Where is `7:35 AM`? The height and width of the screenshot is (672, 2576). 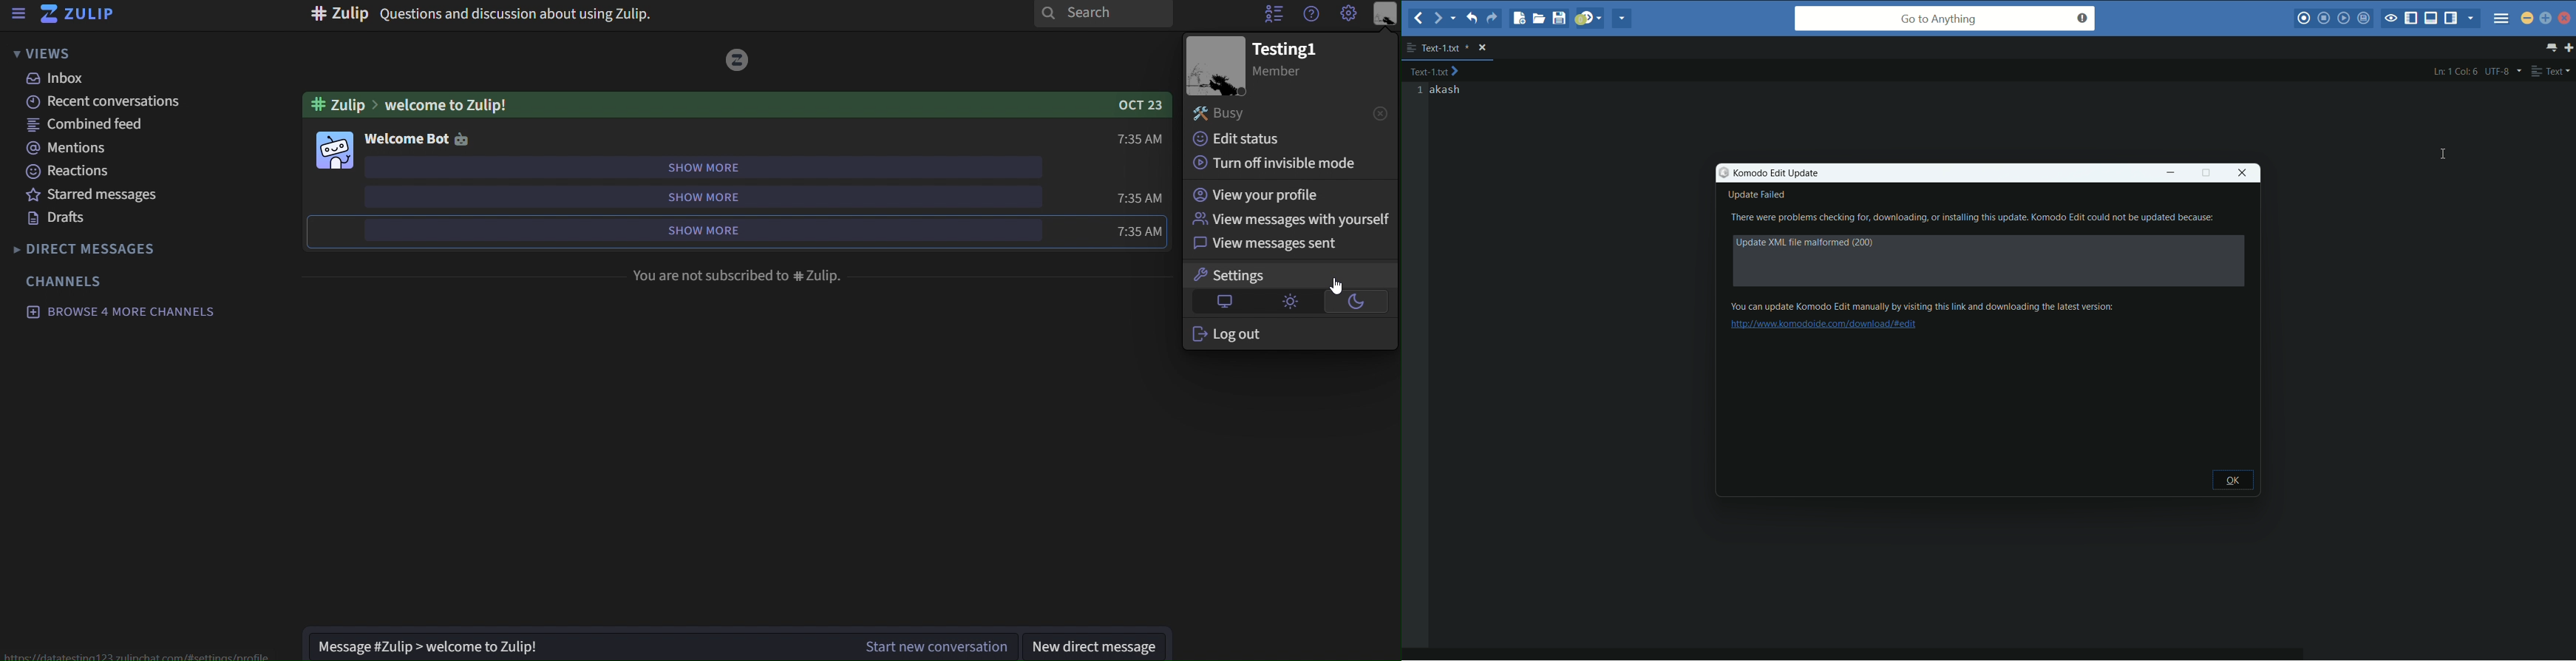 7:35 AM is located at coordinates (1141, 138).